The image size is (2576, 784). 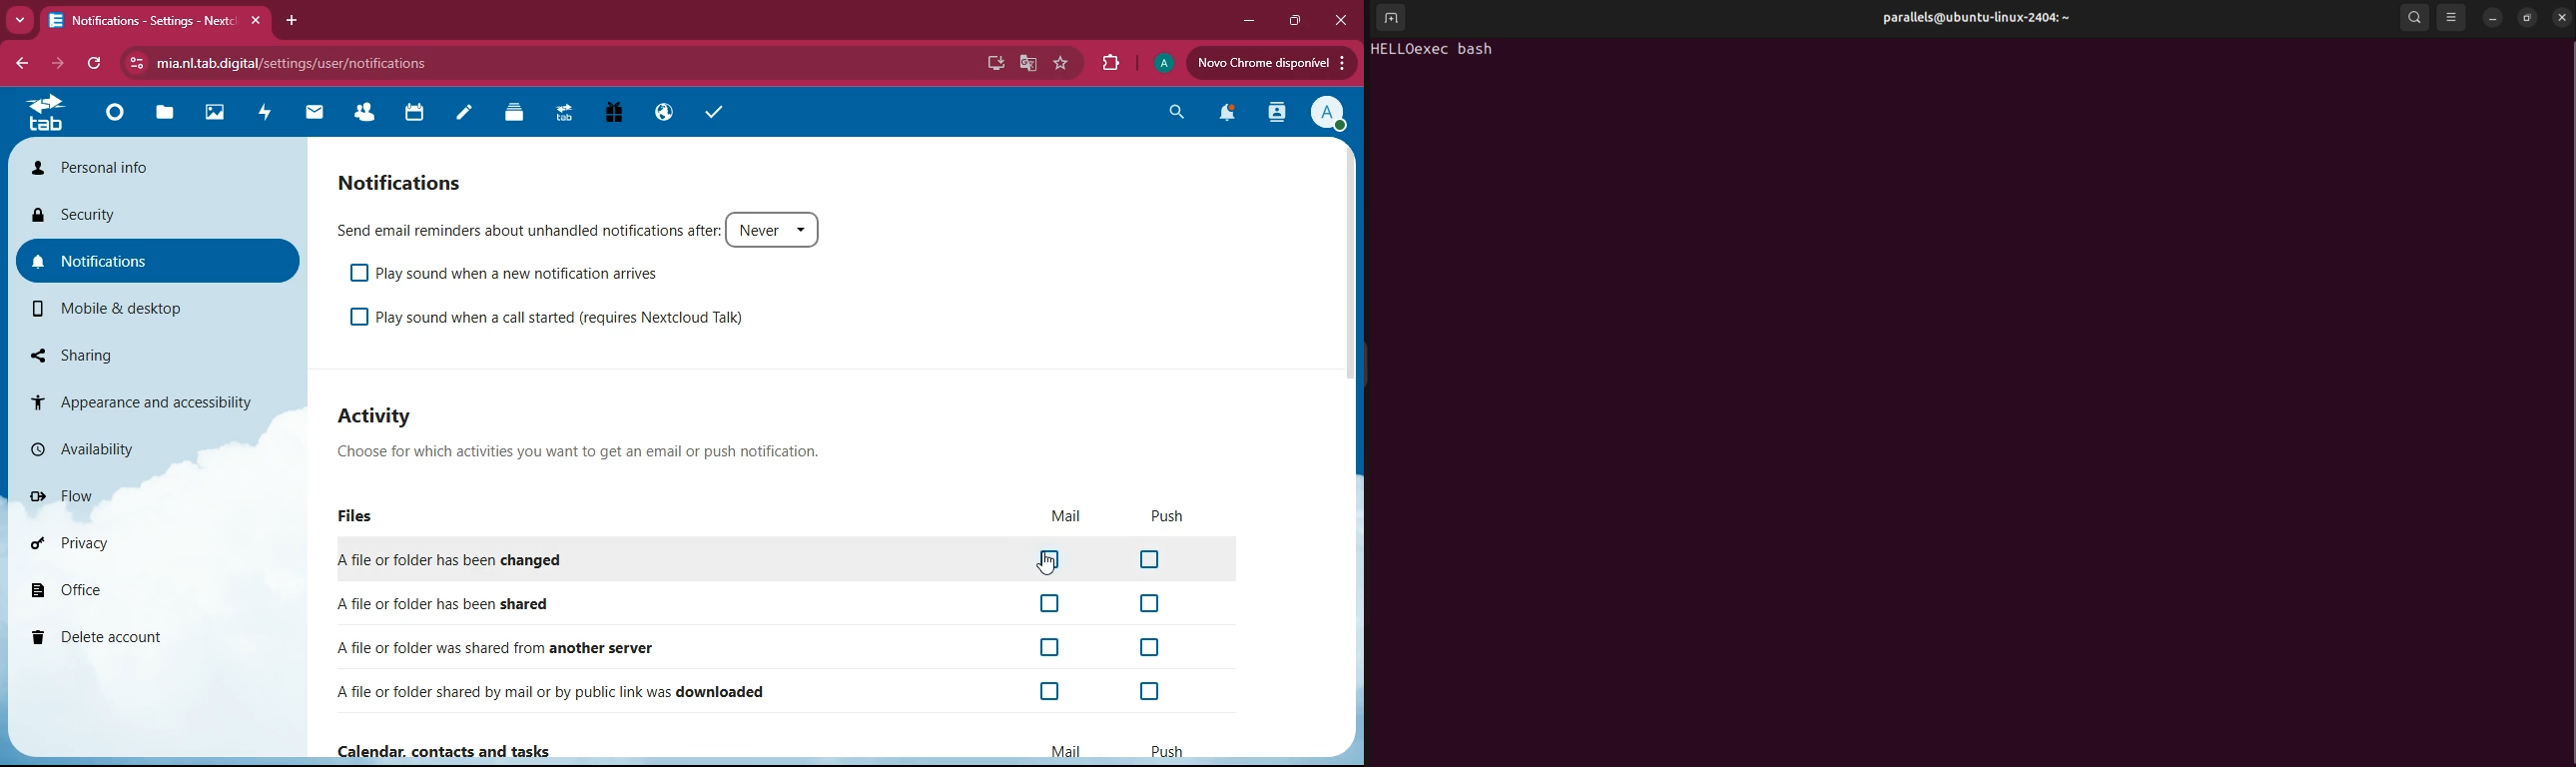 I want to click on refresh, so click(x=94, y=64).